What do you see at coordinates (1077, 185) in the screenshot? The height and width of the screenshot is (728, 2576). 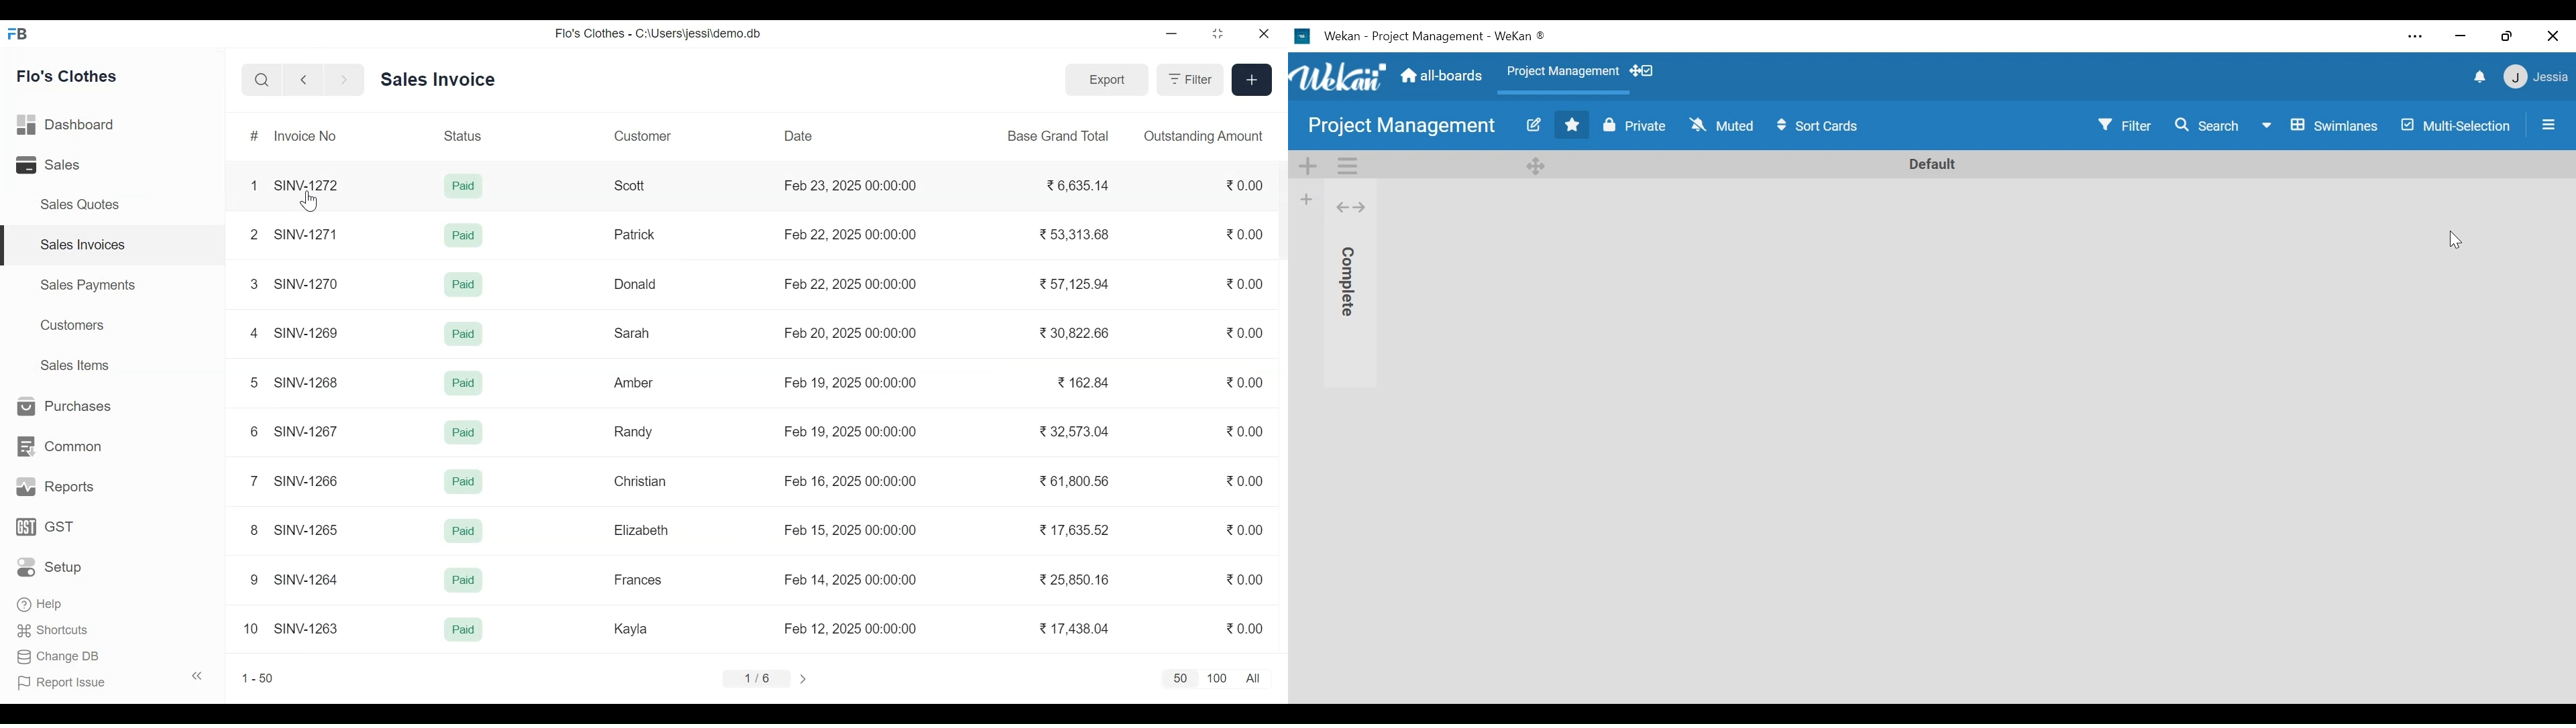 I see `6,635.14` at bounding box center [1077, 185].